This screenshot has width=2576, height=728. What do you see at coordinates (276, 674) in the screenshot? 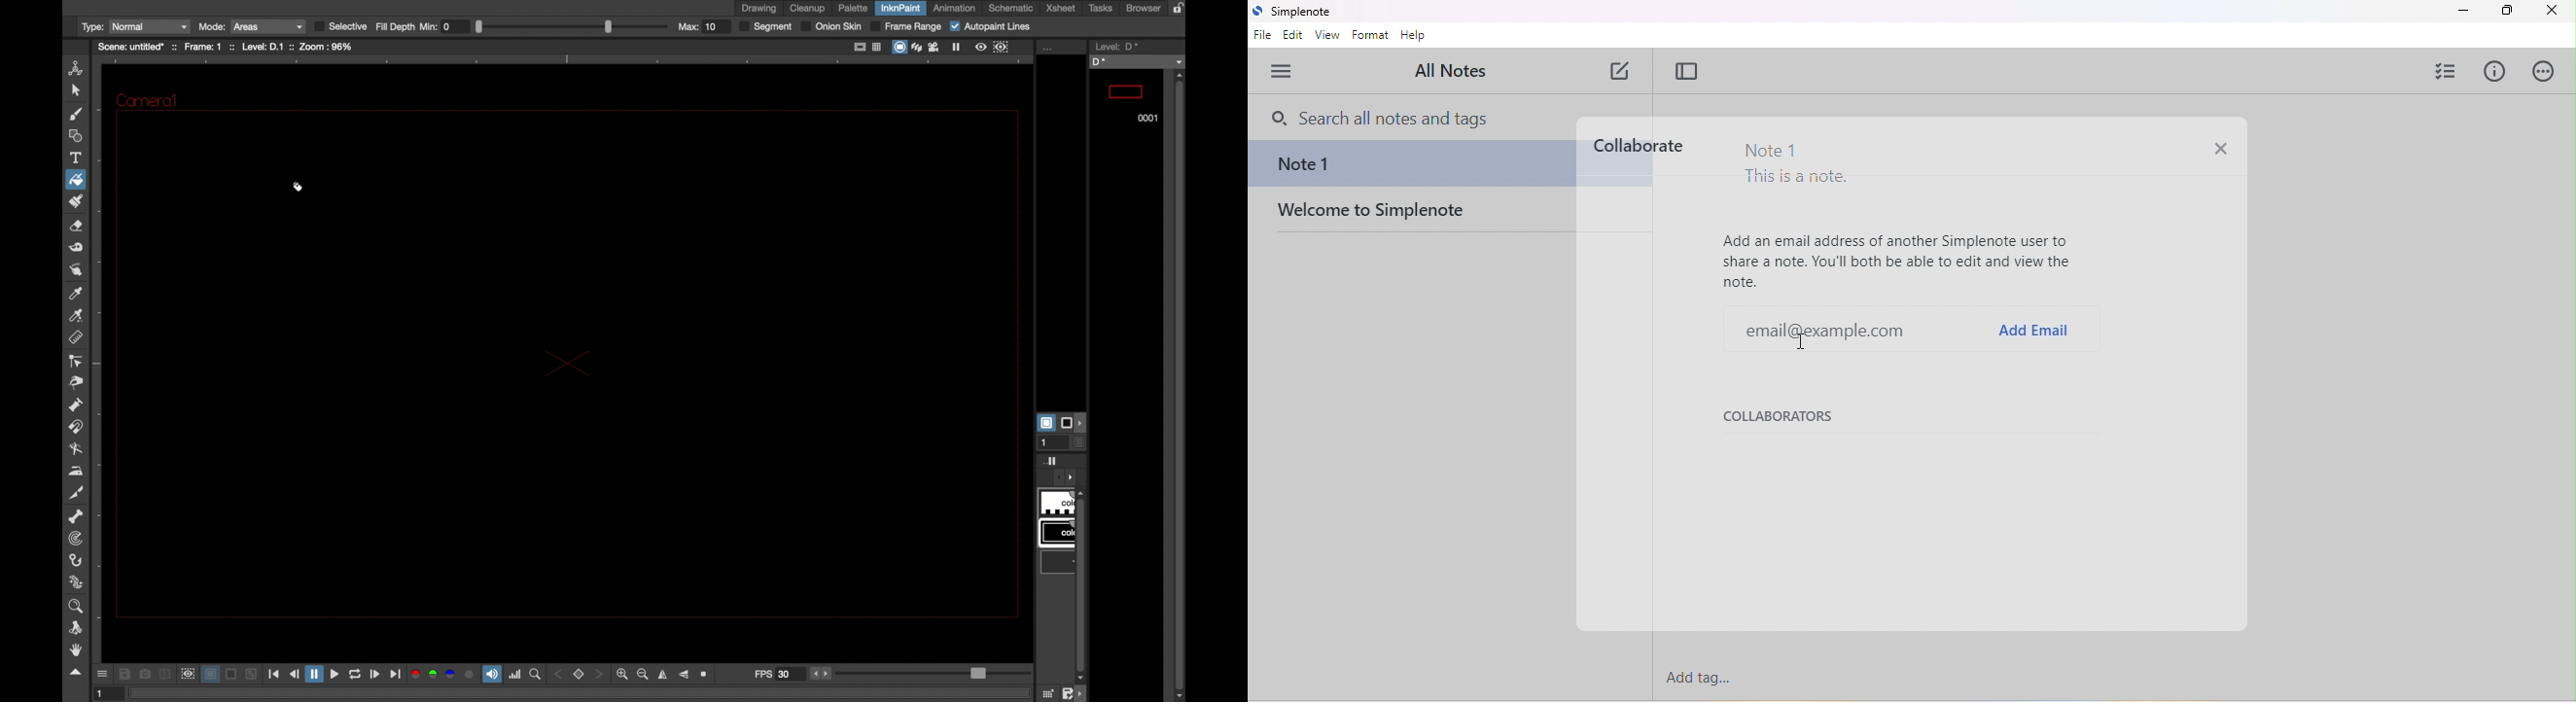
I see `first frame` at bounding box center [276, 674].